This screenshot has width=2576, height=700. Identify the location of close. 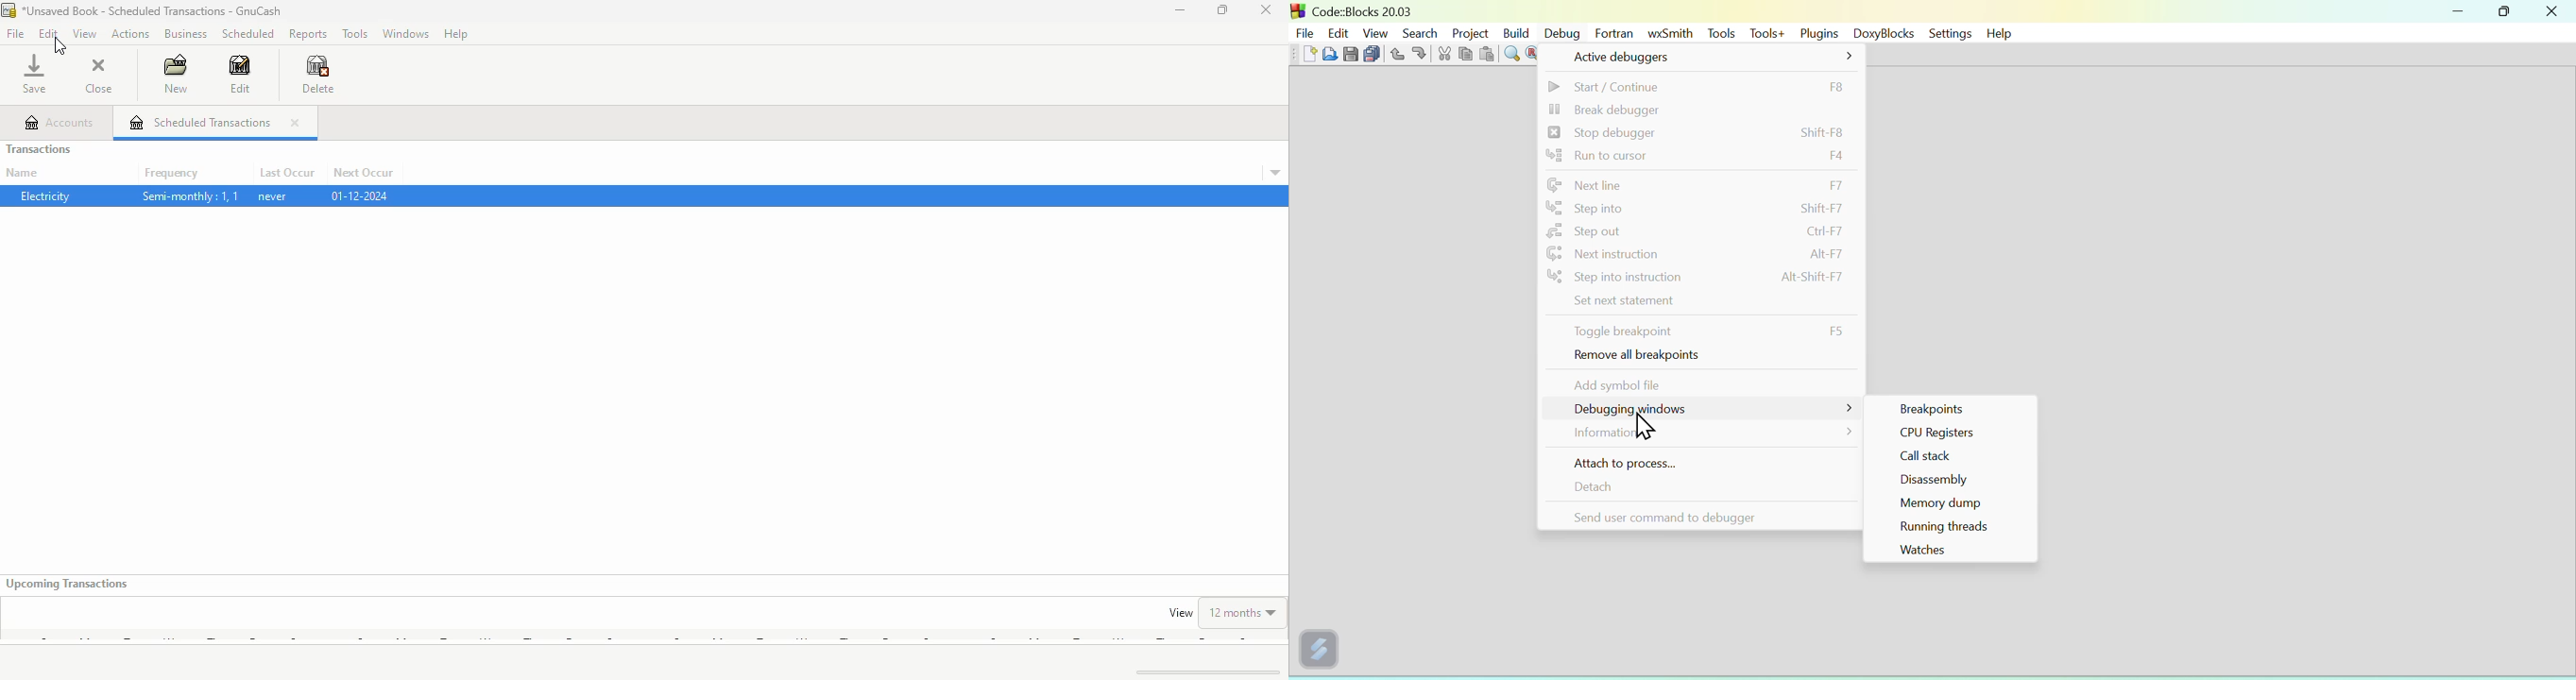
(98, 75).